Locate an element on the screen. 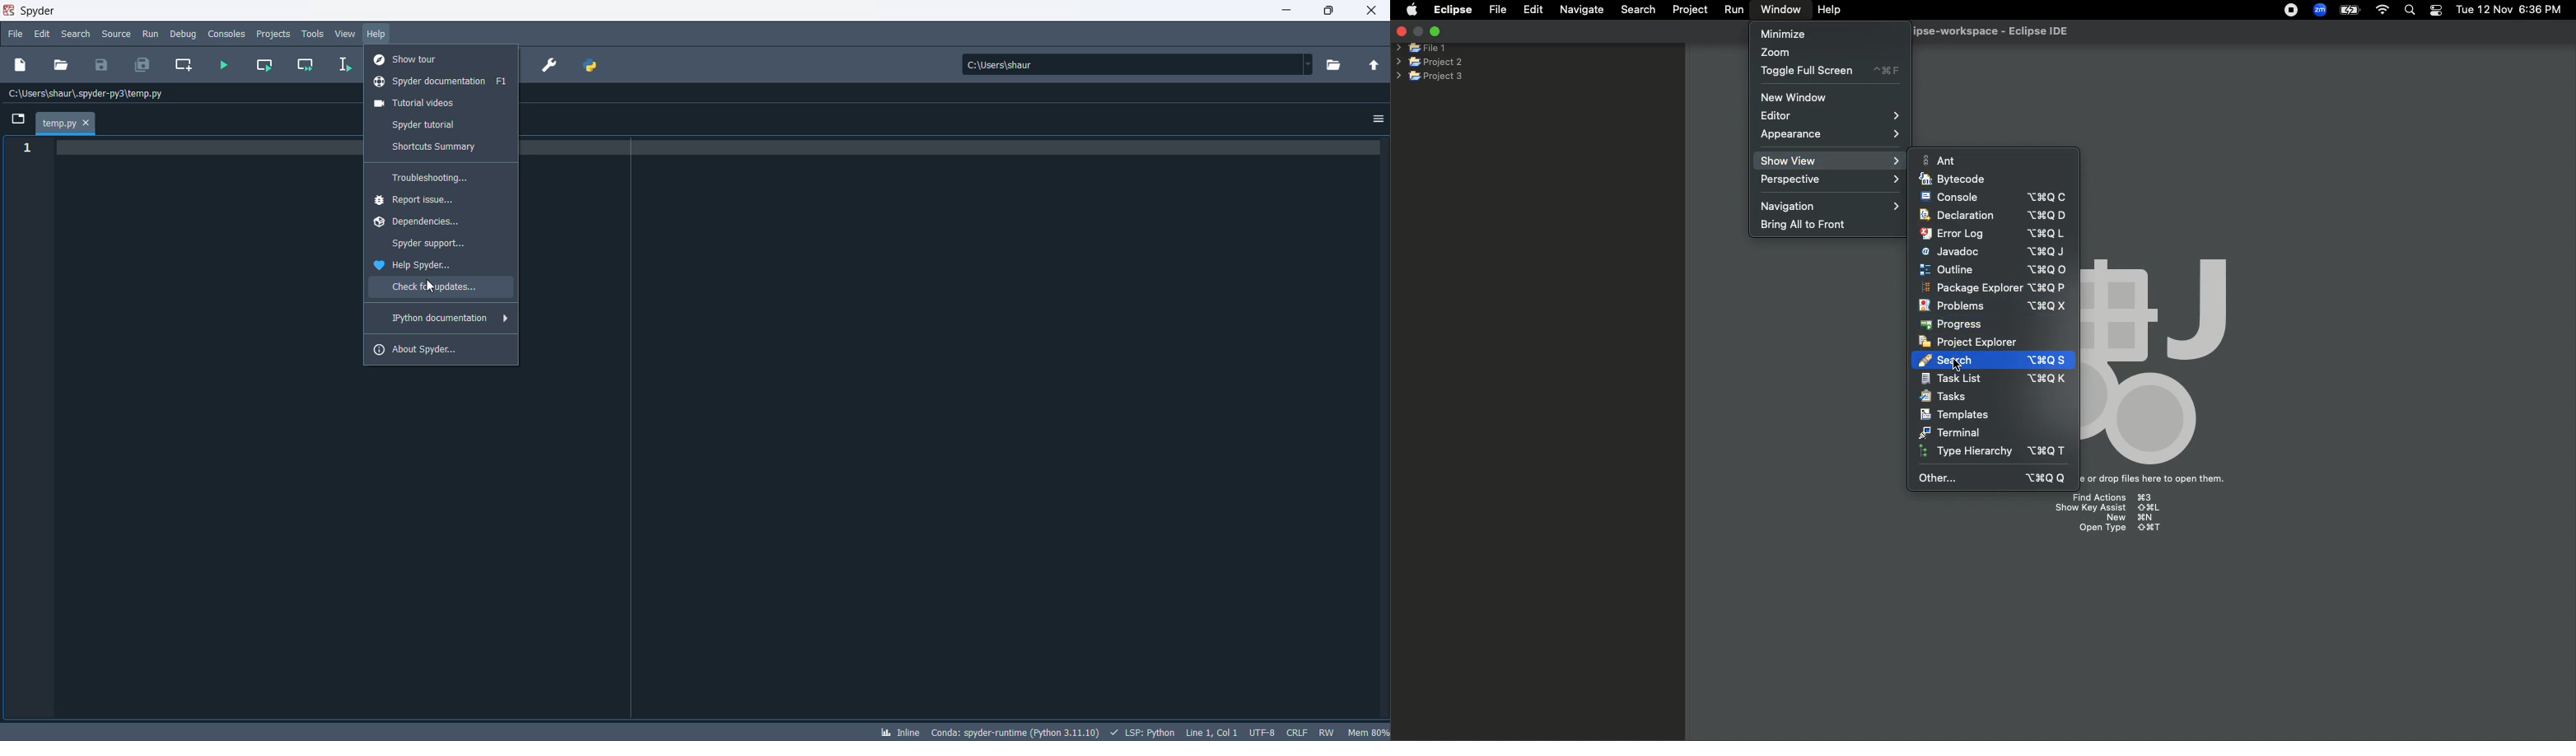  cursor is located at coordinates (433, 286).